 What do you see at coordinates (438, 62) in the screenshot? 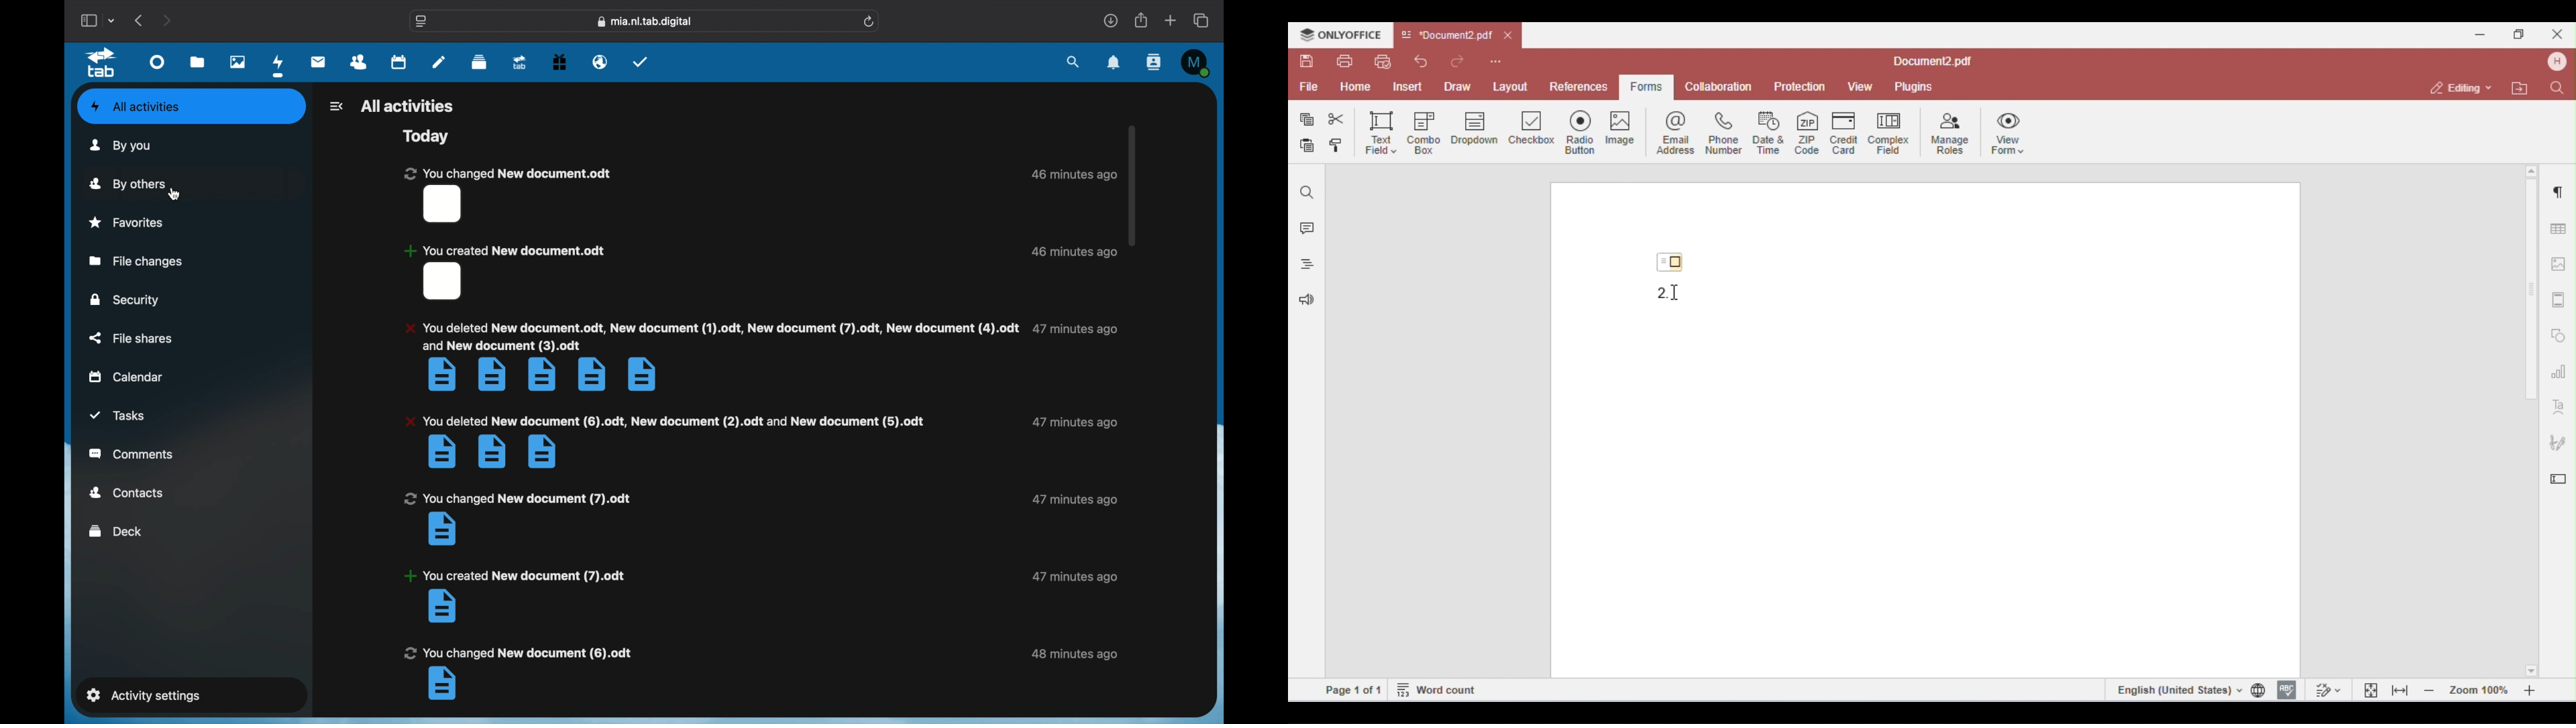
I see `notes` at bounding box center [438, 62].